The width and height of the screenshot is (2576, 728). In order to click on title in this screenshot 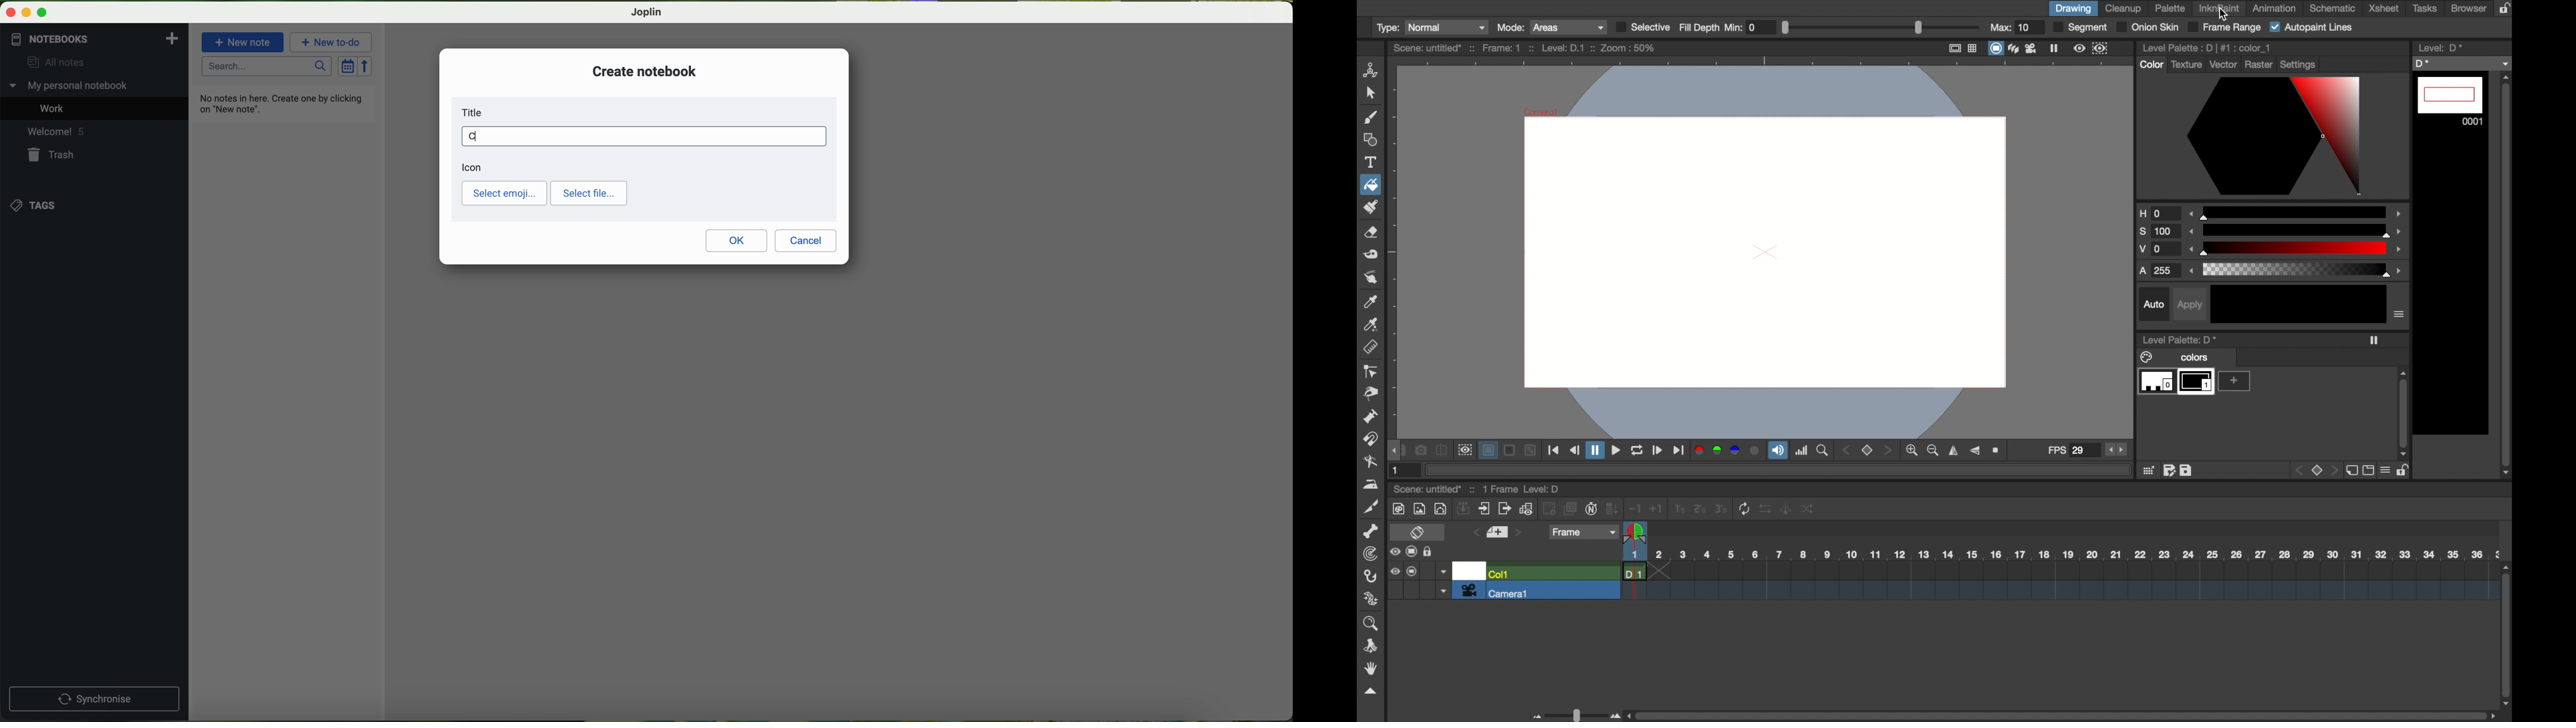, I will do `click(474, 112)`.